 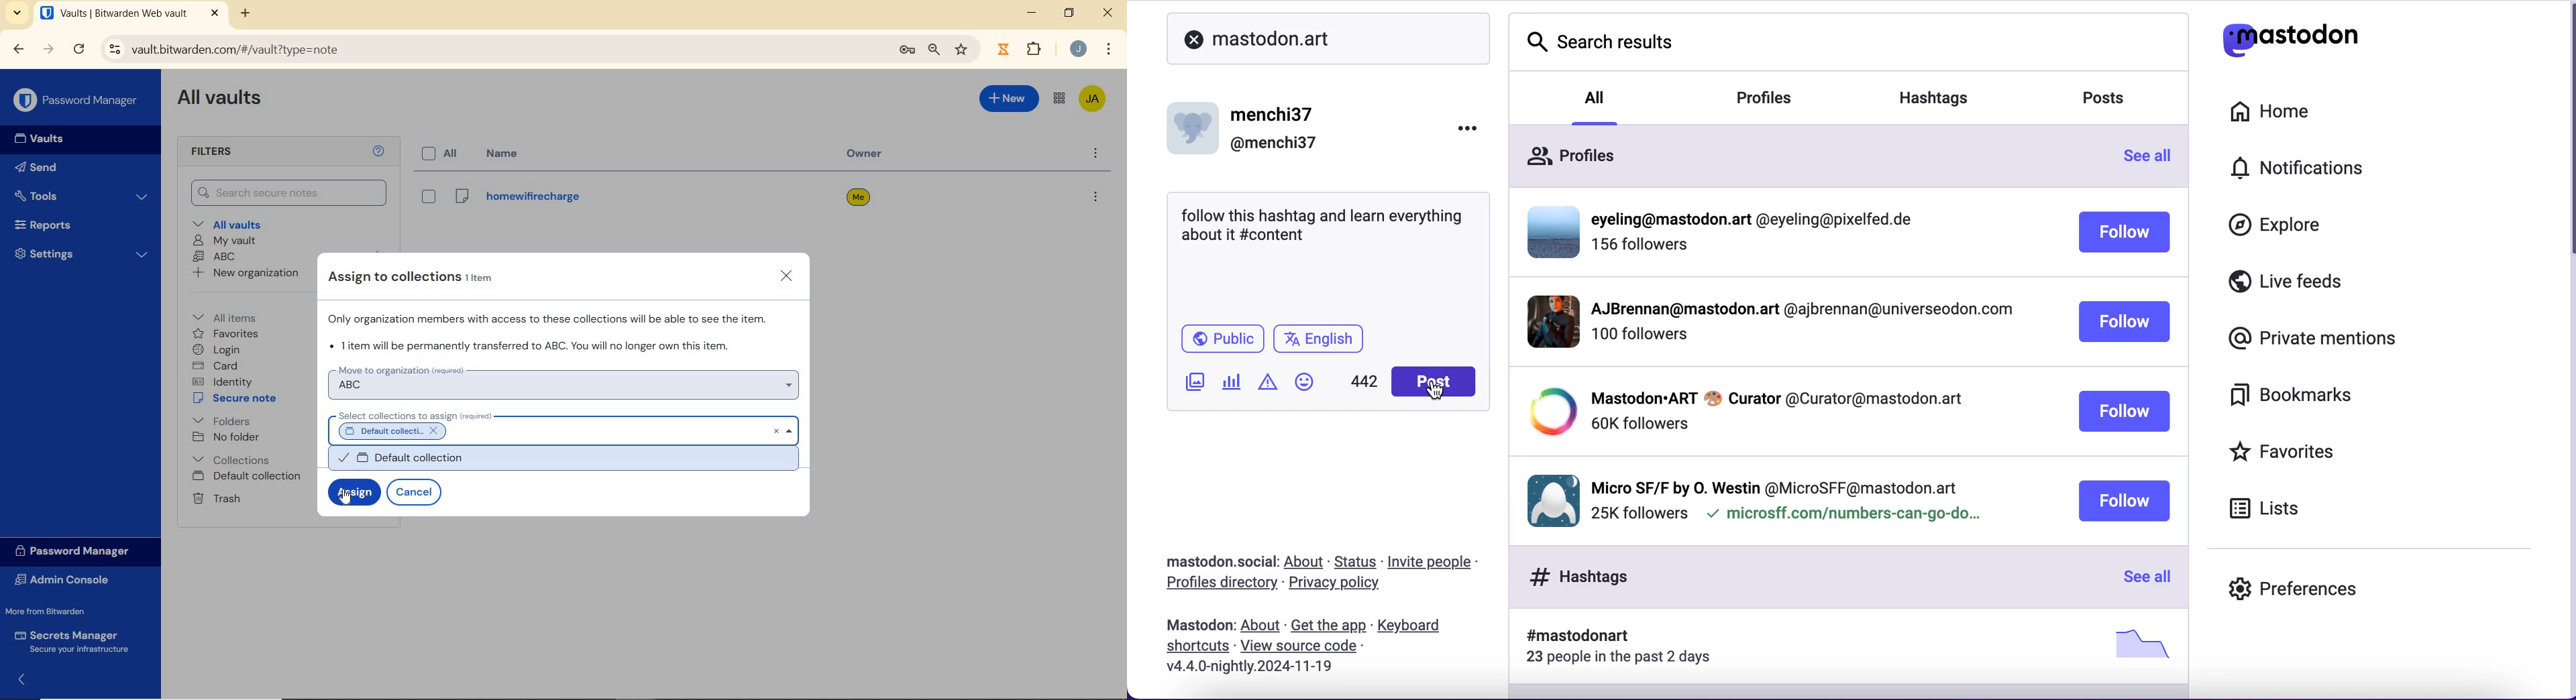 I want to click on privacy policy, so click(x=1339, y=585).